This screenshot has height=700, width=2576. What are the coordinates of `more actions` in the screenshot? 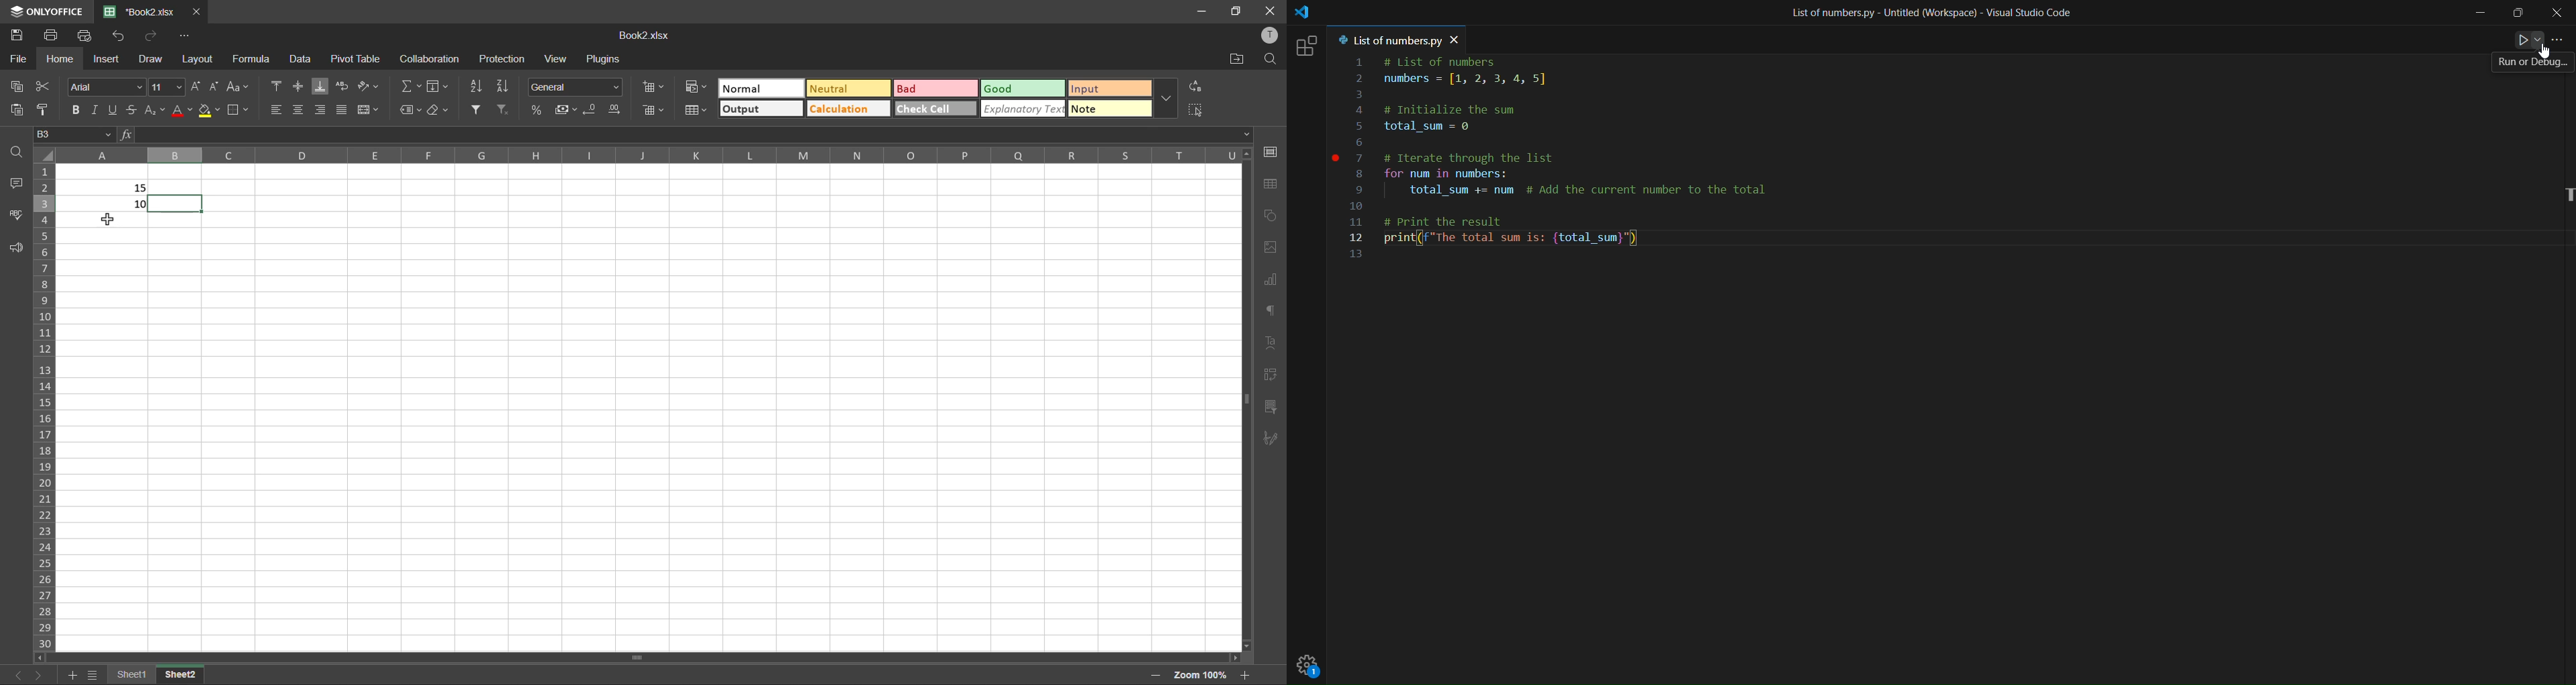 It's located at (2559, 40).